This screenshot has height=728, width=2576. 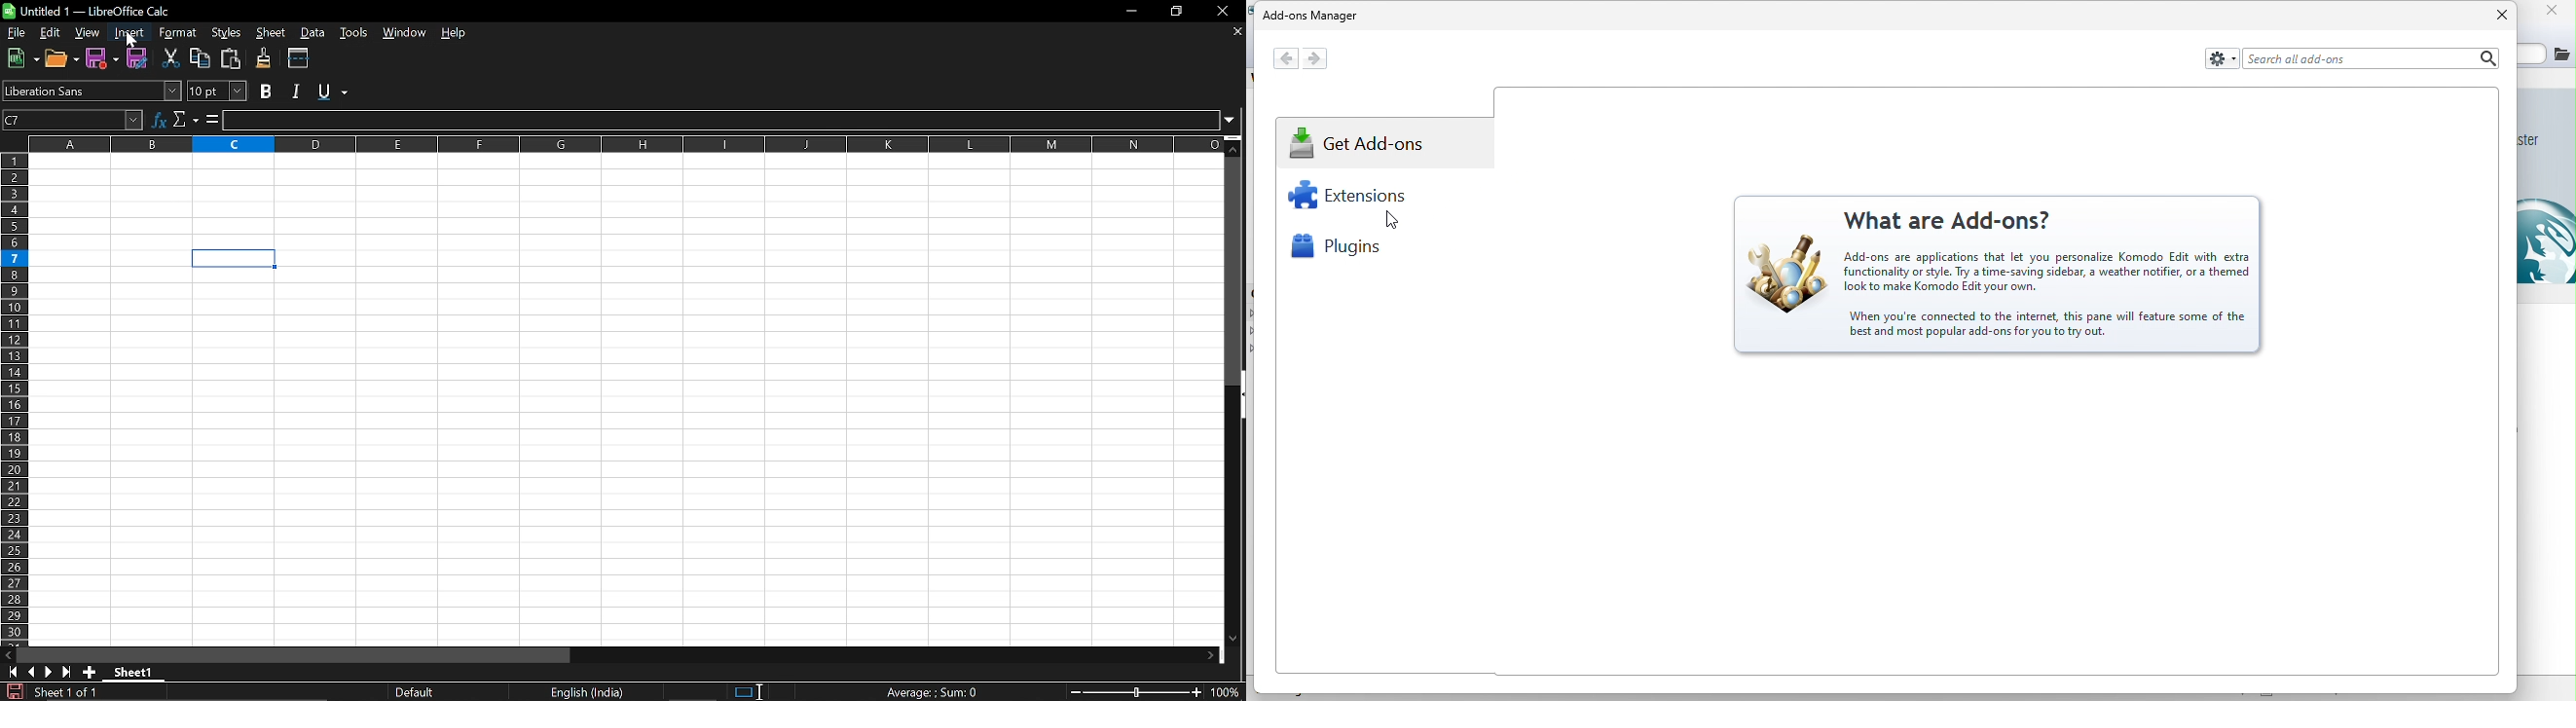 I want to click on Save, so click(x=13, y=691).